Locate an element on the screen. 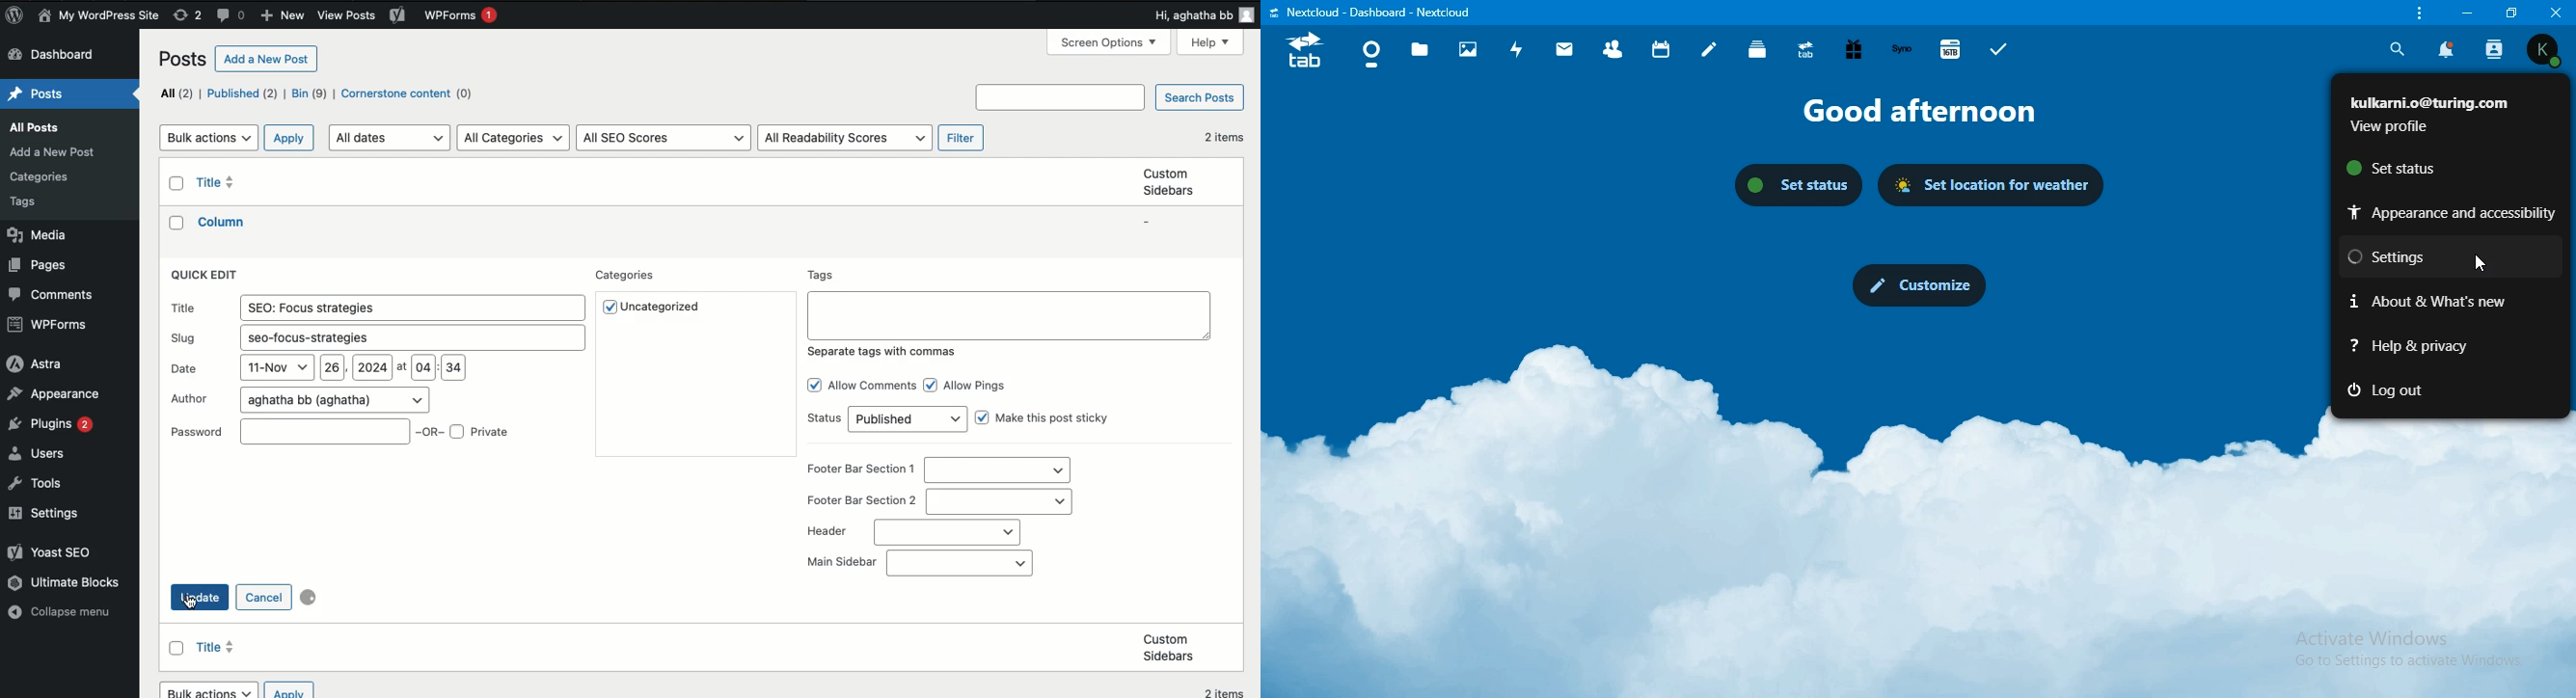  All readability scores is located at coordinates (845, 139).